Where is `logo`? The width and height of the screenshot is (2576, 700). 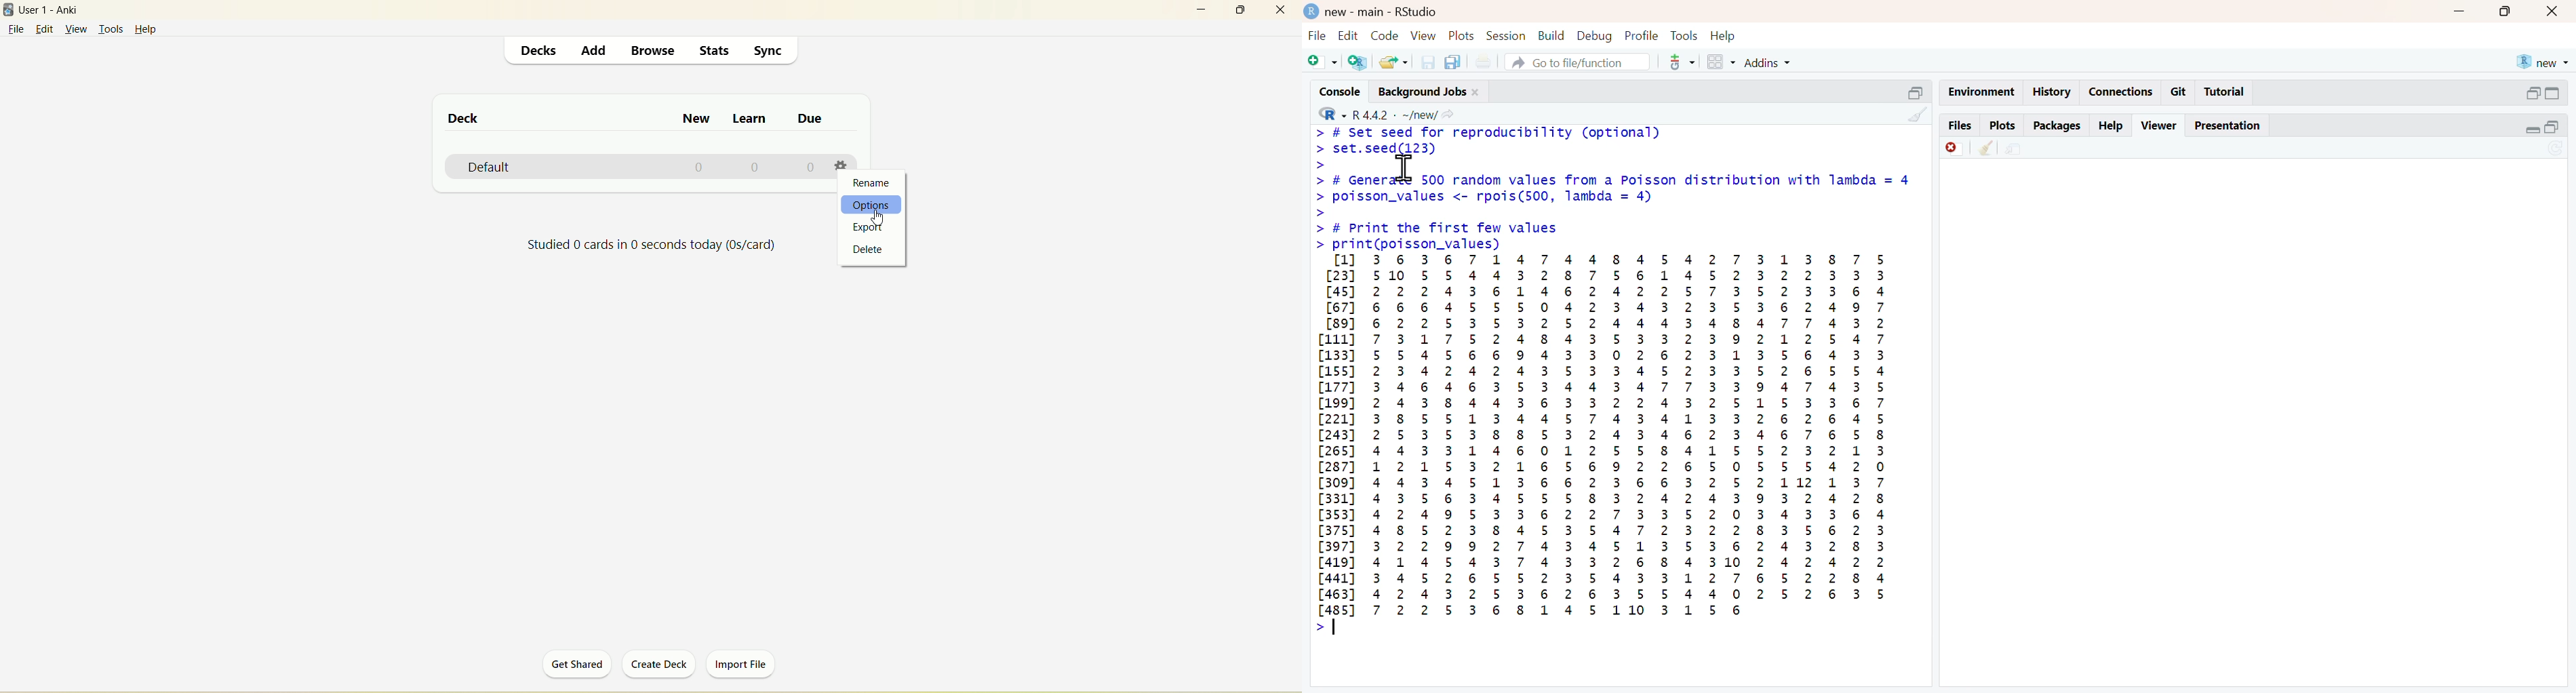
logo is located at coordinates (1311, 11).